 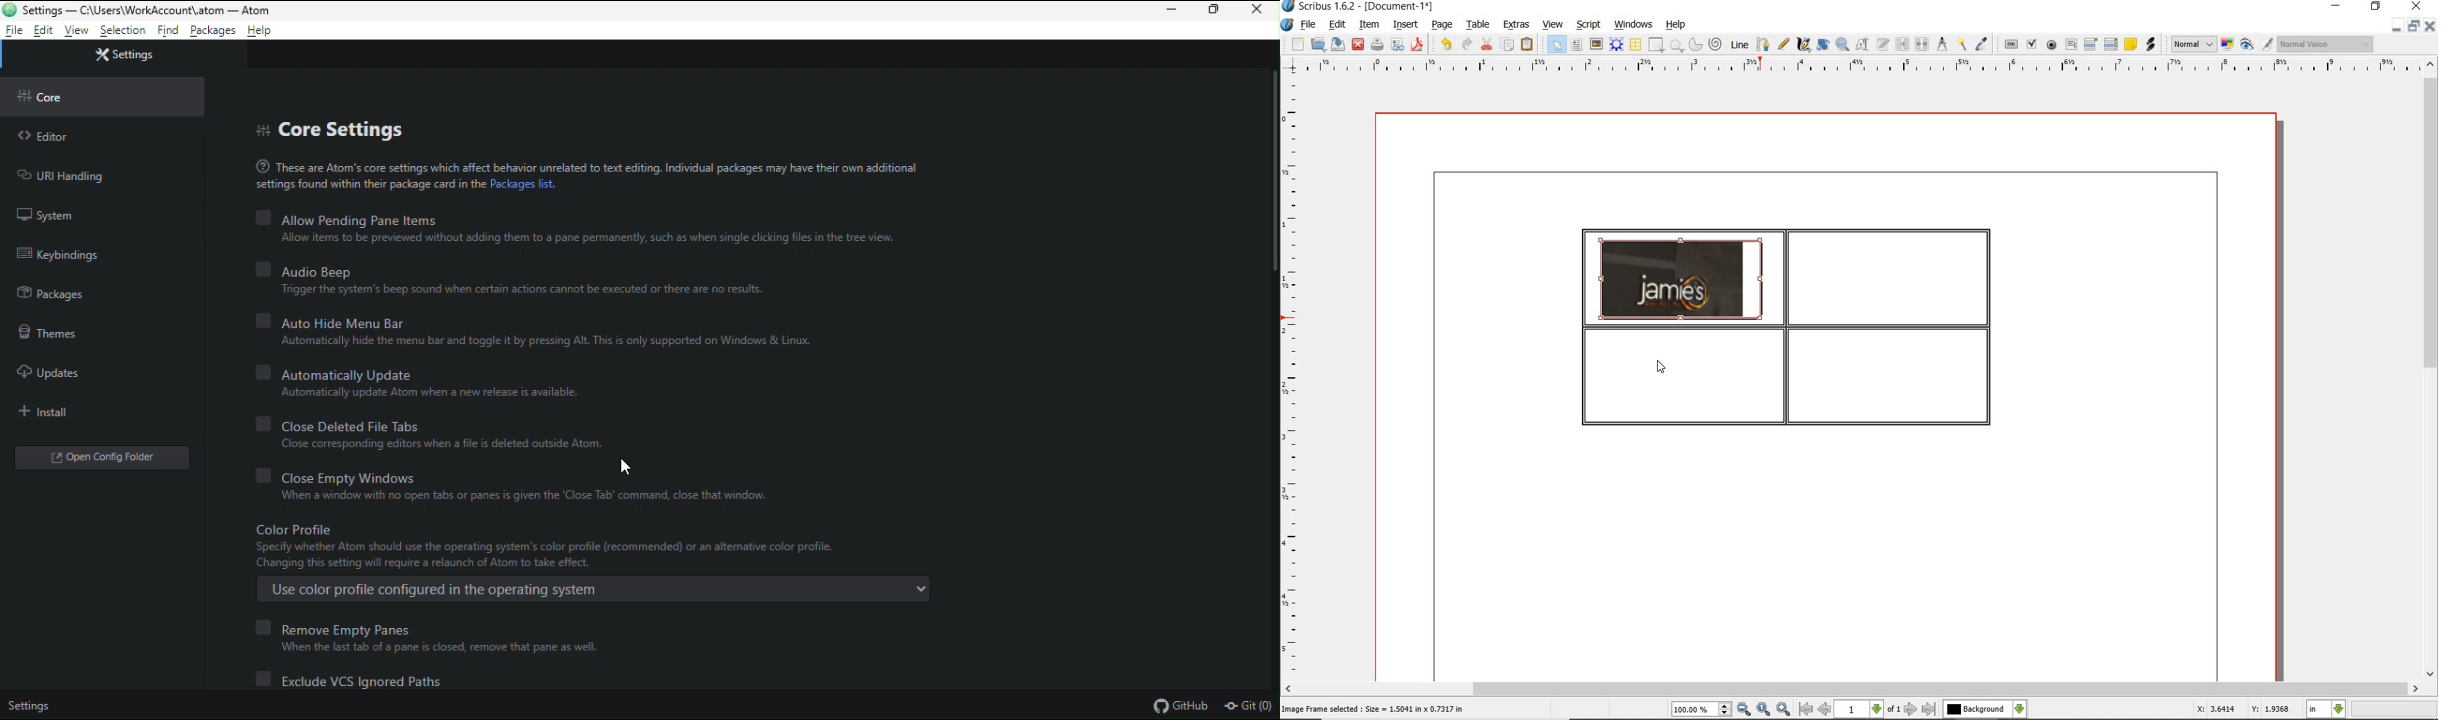 What do you see at coordinates (1261, 12) in the screenshot?
I see `Close` at bounding box center [1261, 12].